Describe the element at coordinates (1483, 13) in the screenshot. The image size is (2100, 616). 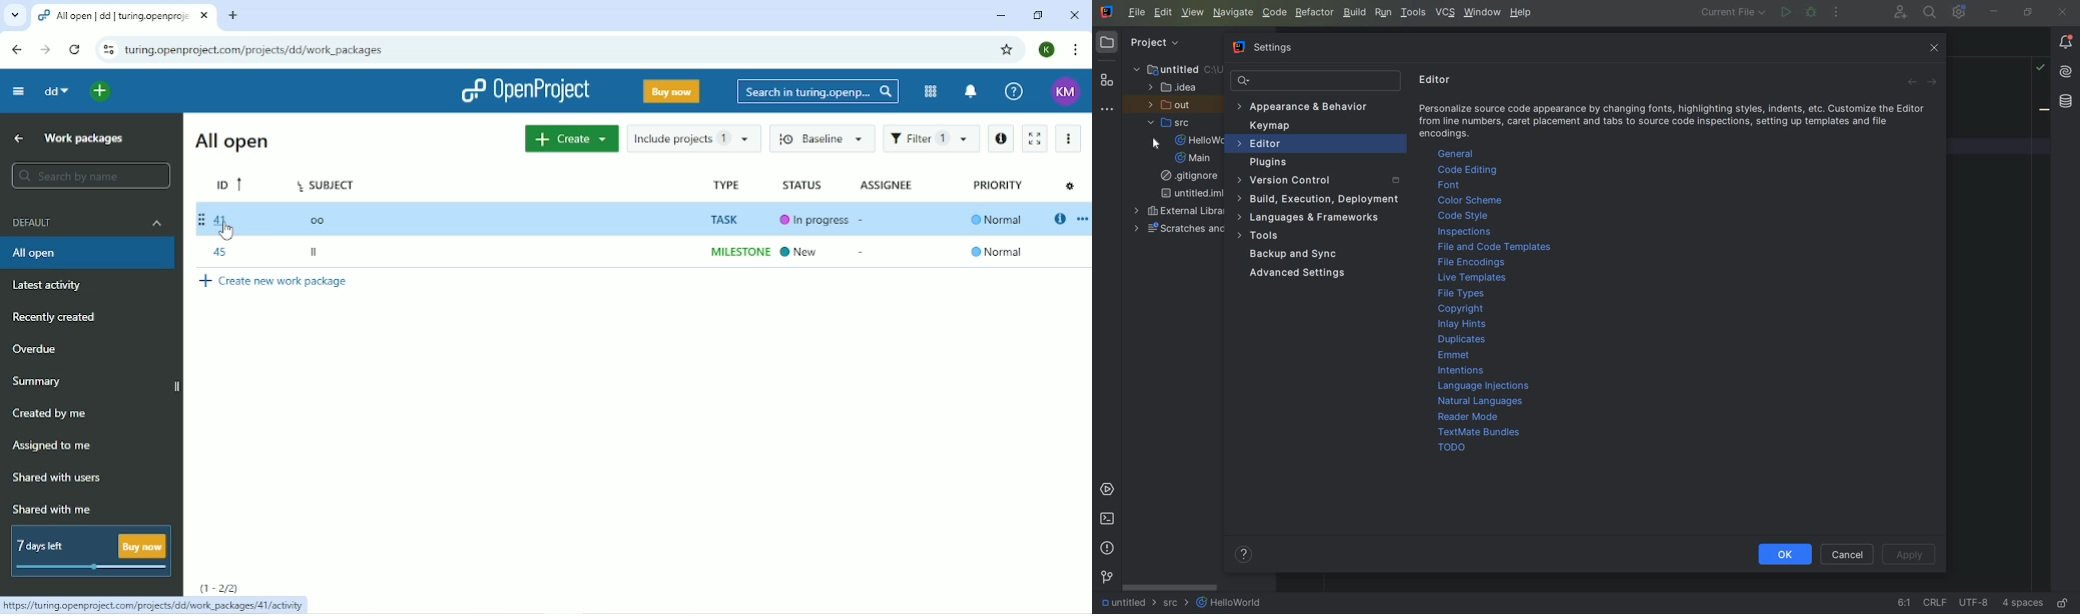
I see `window` at that location.